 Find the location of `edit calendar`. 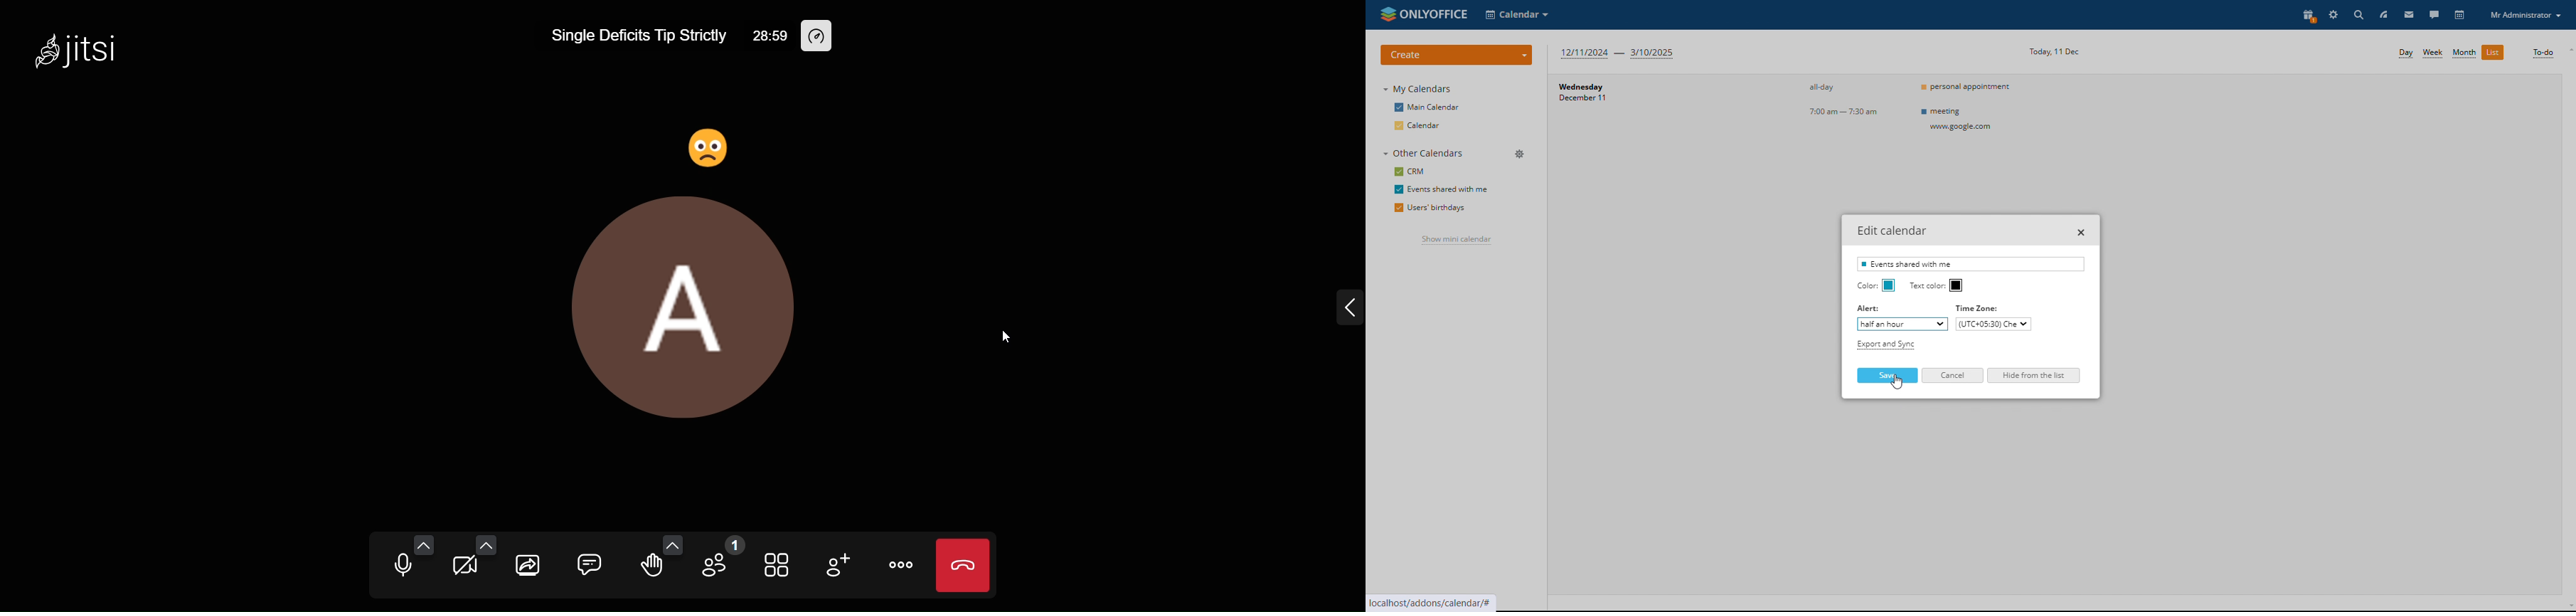

edit calendar is located at coordinates (1520, 188).